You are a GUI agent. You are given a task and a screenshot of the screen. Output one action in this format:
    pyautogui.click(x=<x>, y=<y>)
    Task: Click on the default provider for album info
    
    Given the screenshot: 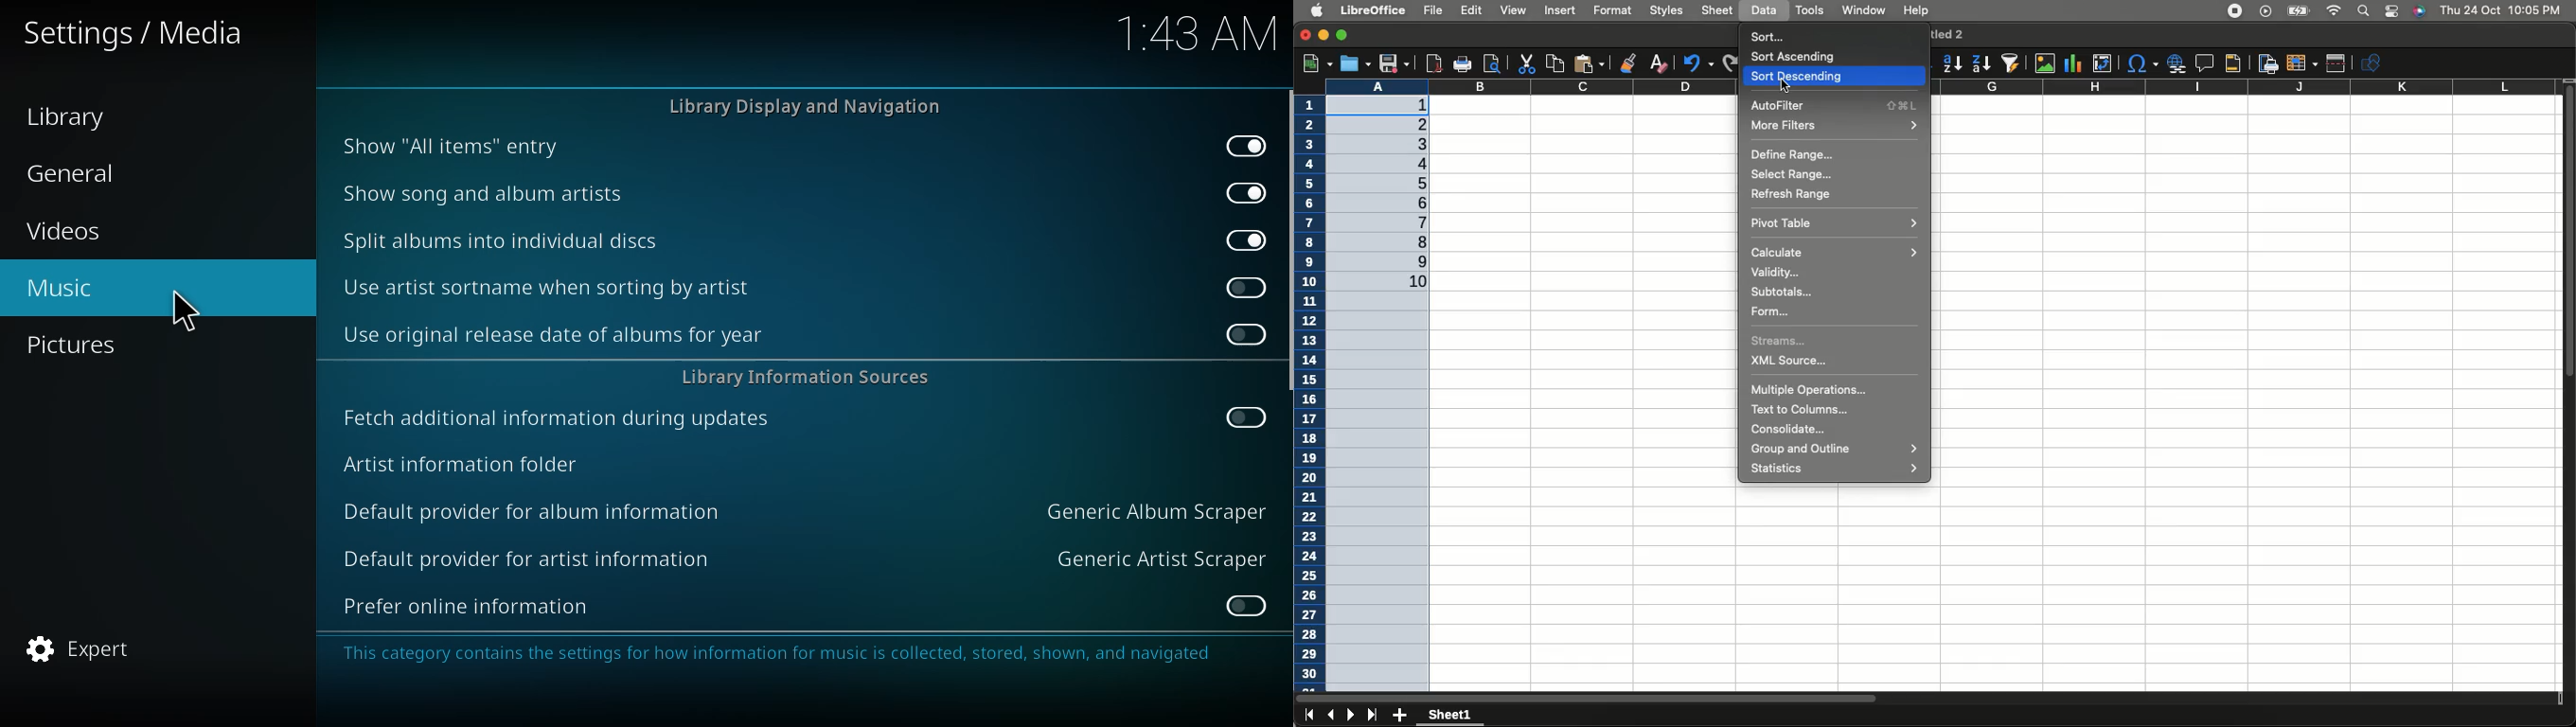 What is the action you would take?
    pyautogui.click(x=536, y=509)
    